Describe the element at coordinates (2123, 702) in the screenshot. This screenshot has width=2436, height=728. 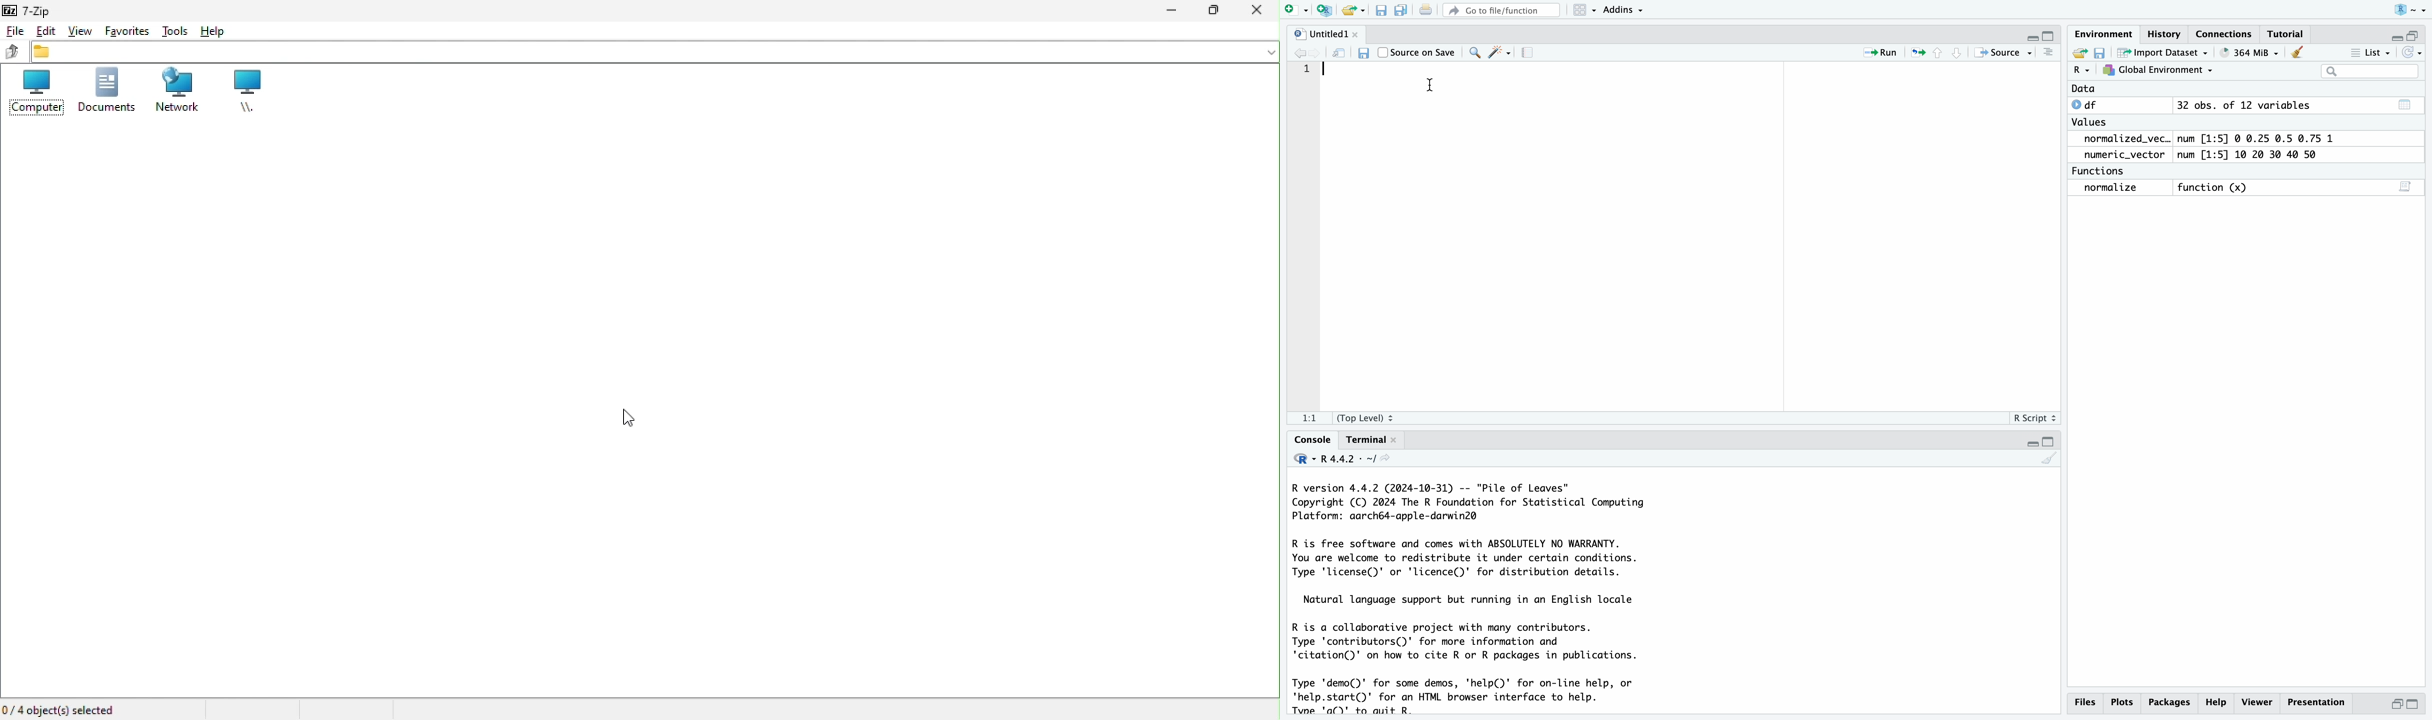
I see `Plots` at that location.